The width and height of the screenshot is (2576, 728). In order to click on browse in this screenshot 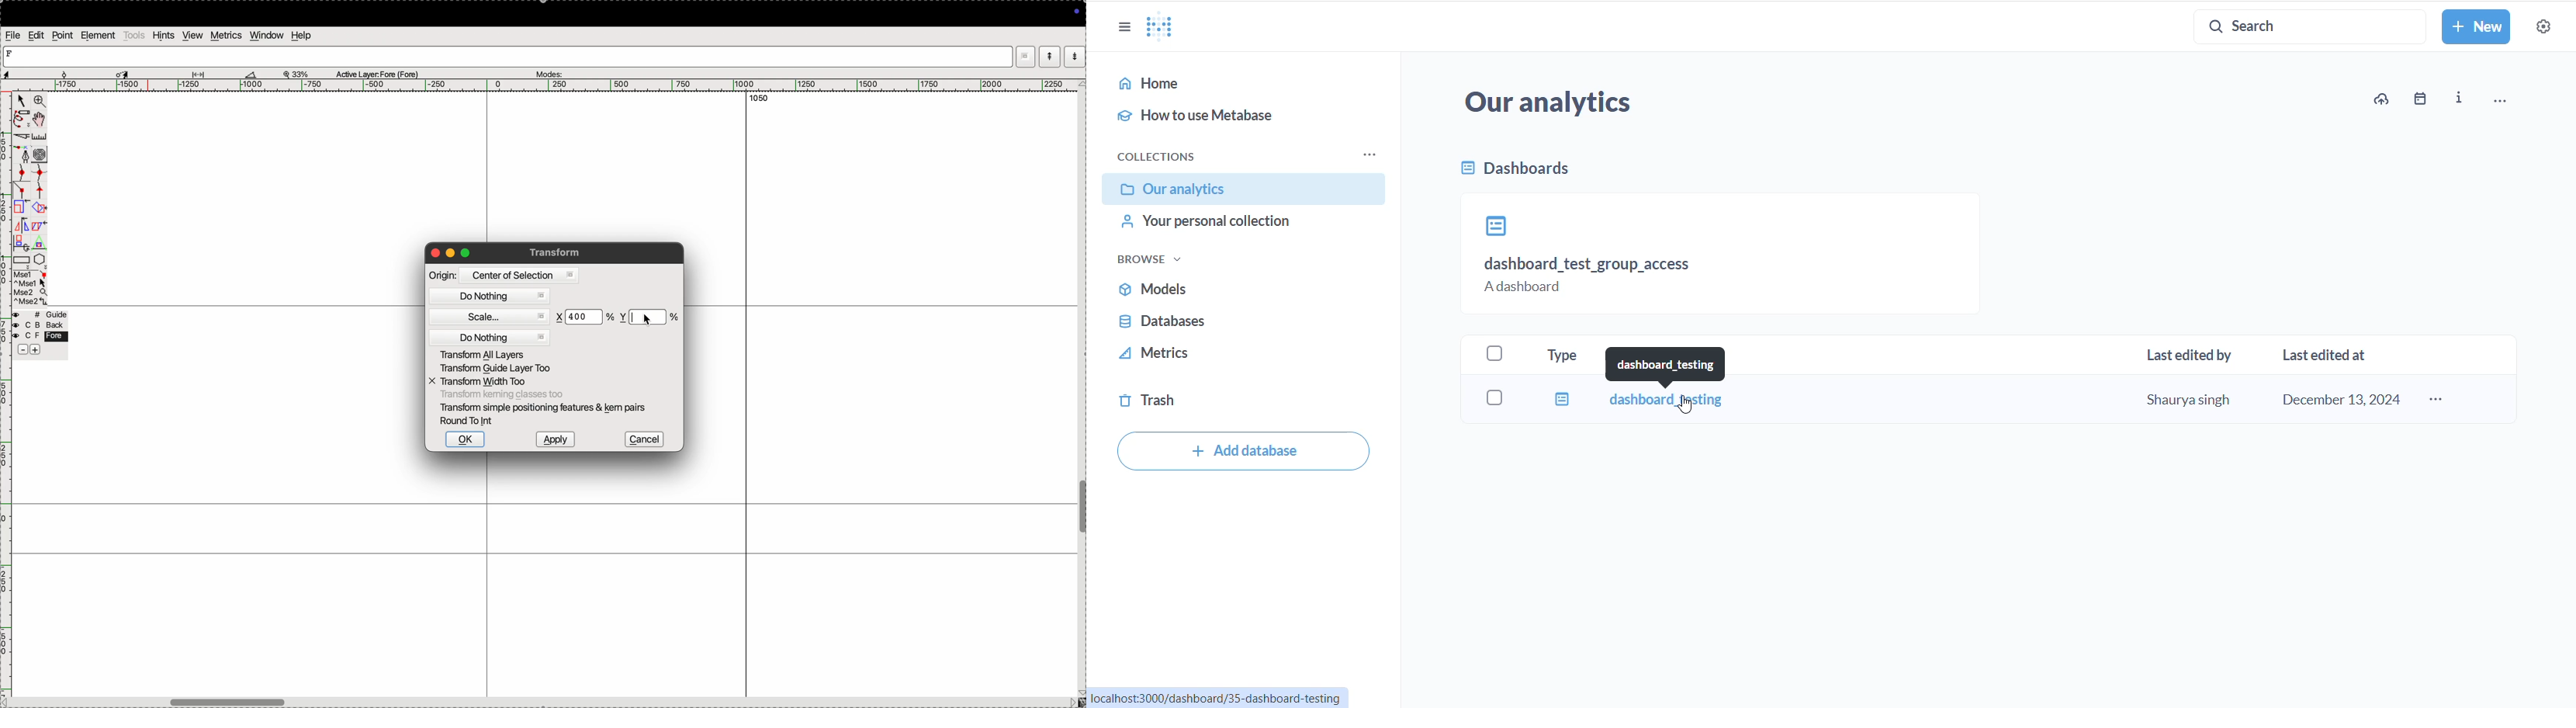, I will do `click(1155, 260)`.